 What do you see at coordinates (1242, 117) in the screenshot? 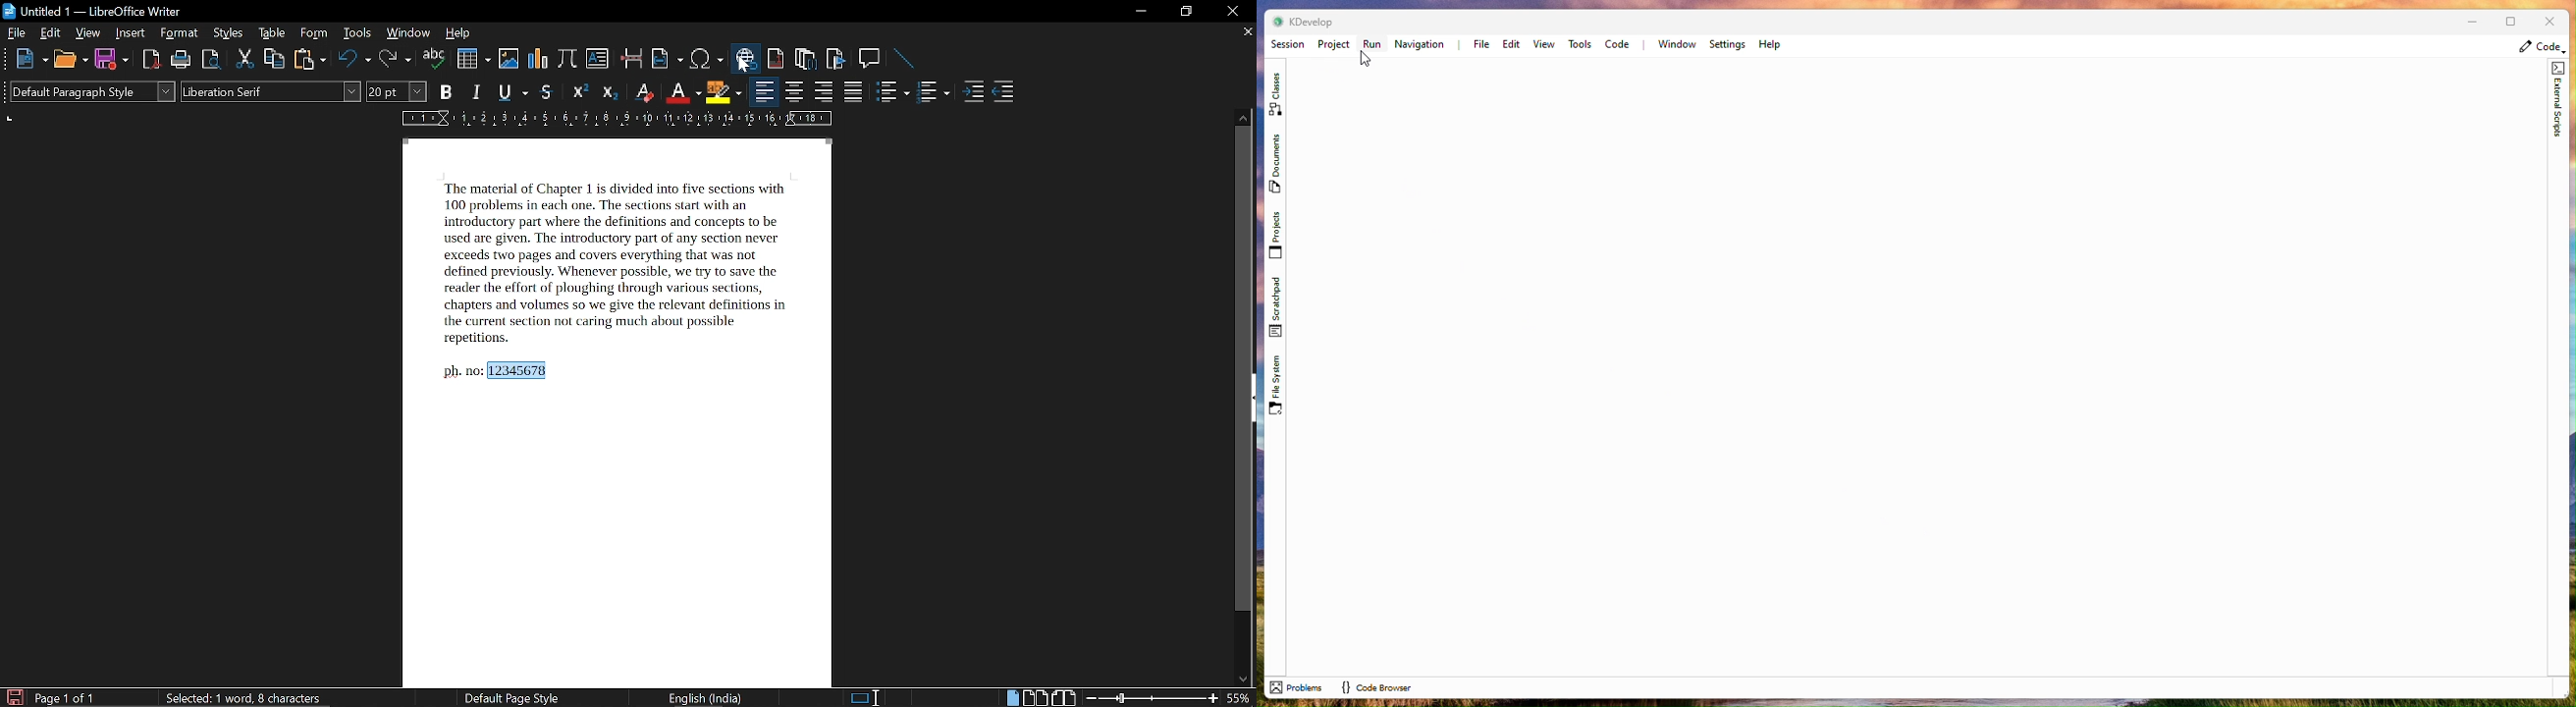
I see `move up` at bounding box center [1242, 117].